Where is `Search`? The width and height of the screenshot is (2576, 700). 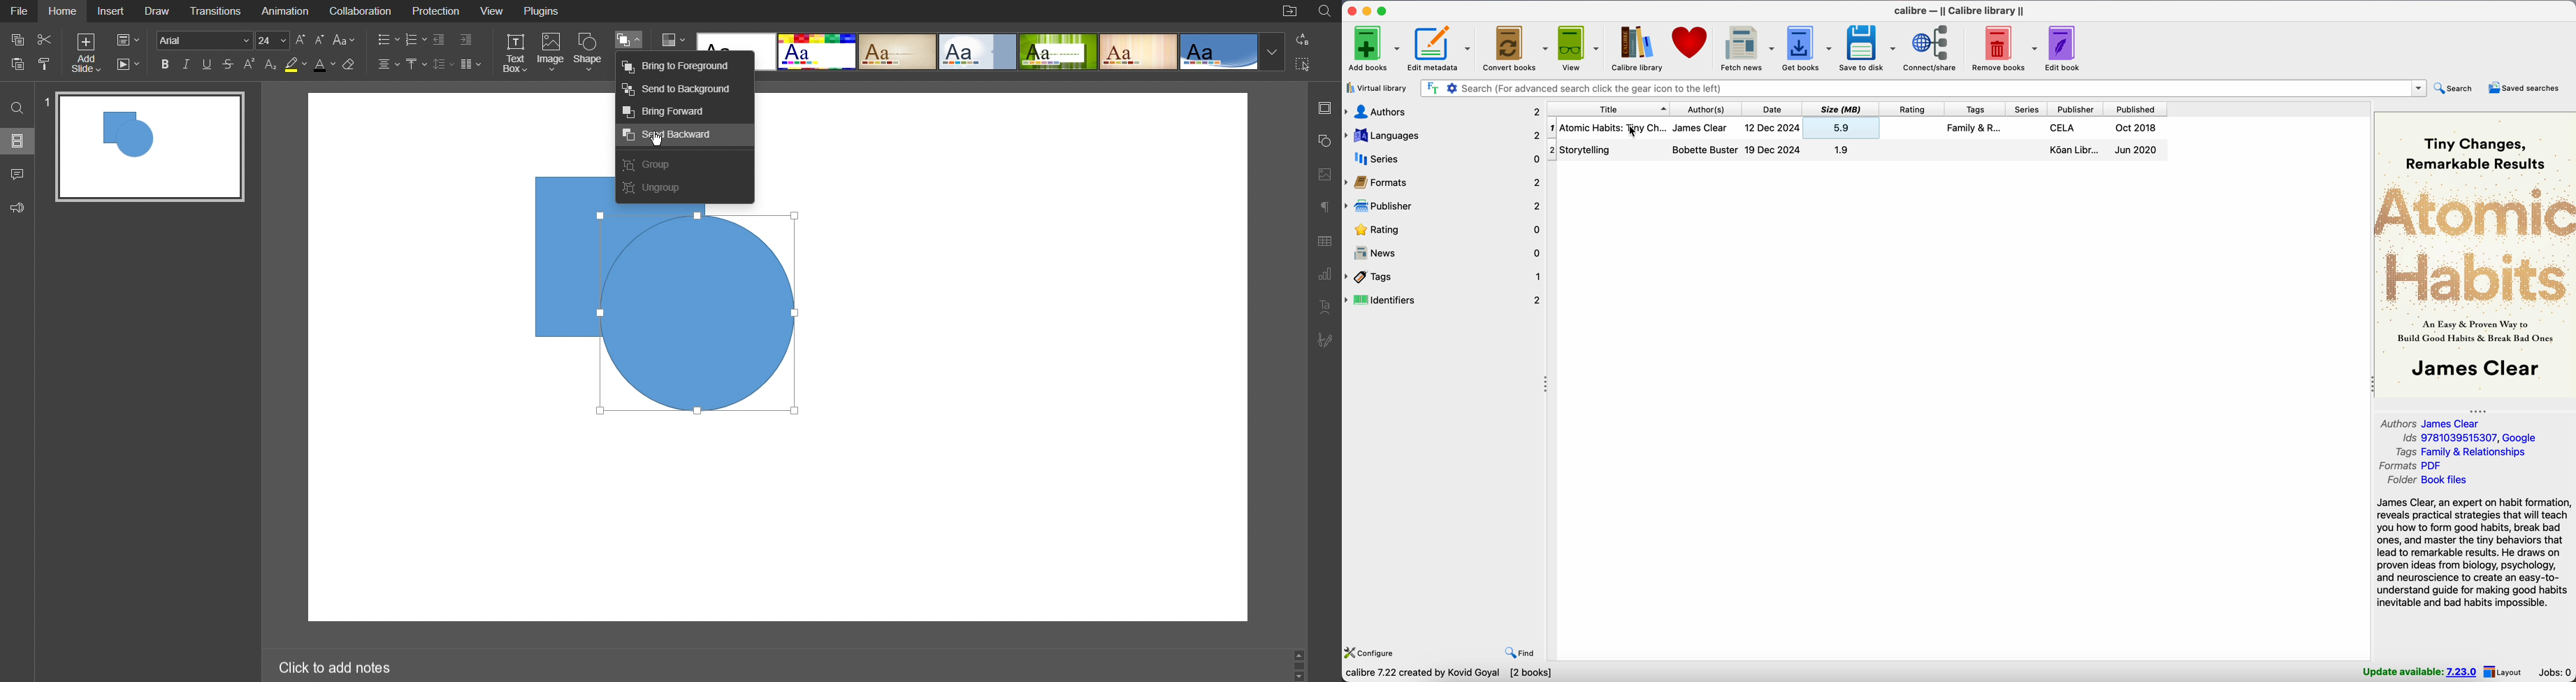 Search is located at coordinates (1326, 12).